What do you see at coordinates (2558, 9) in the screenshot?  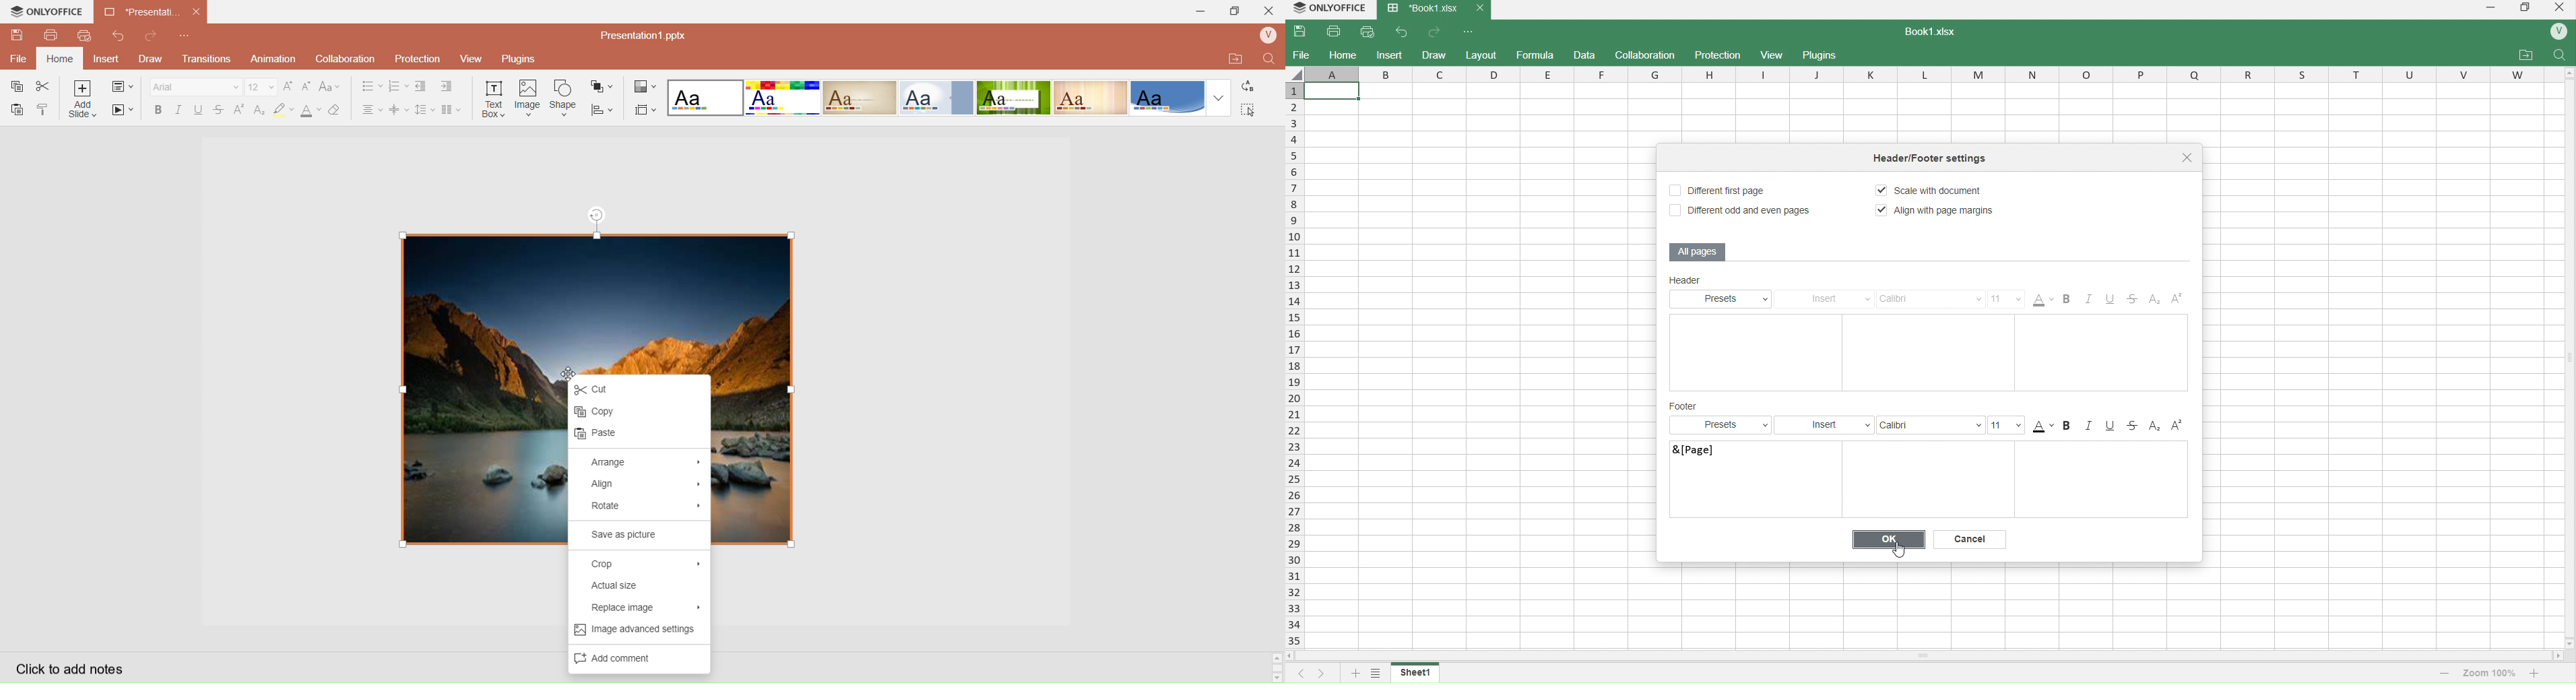 I see `close` at bounding box center [2558, 9].